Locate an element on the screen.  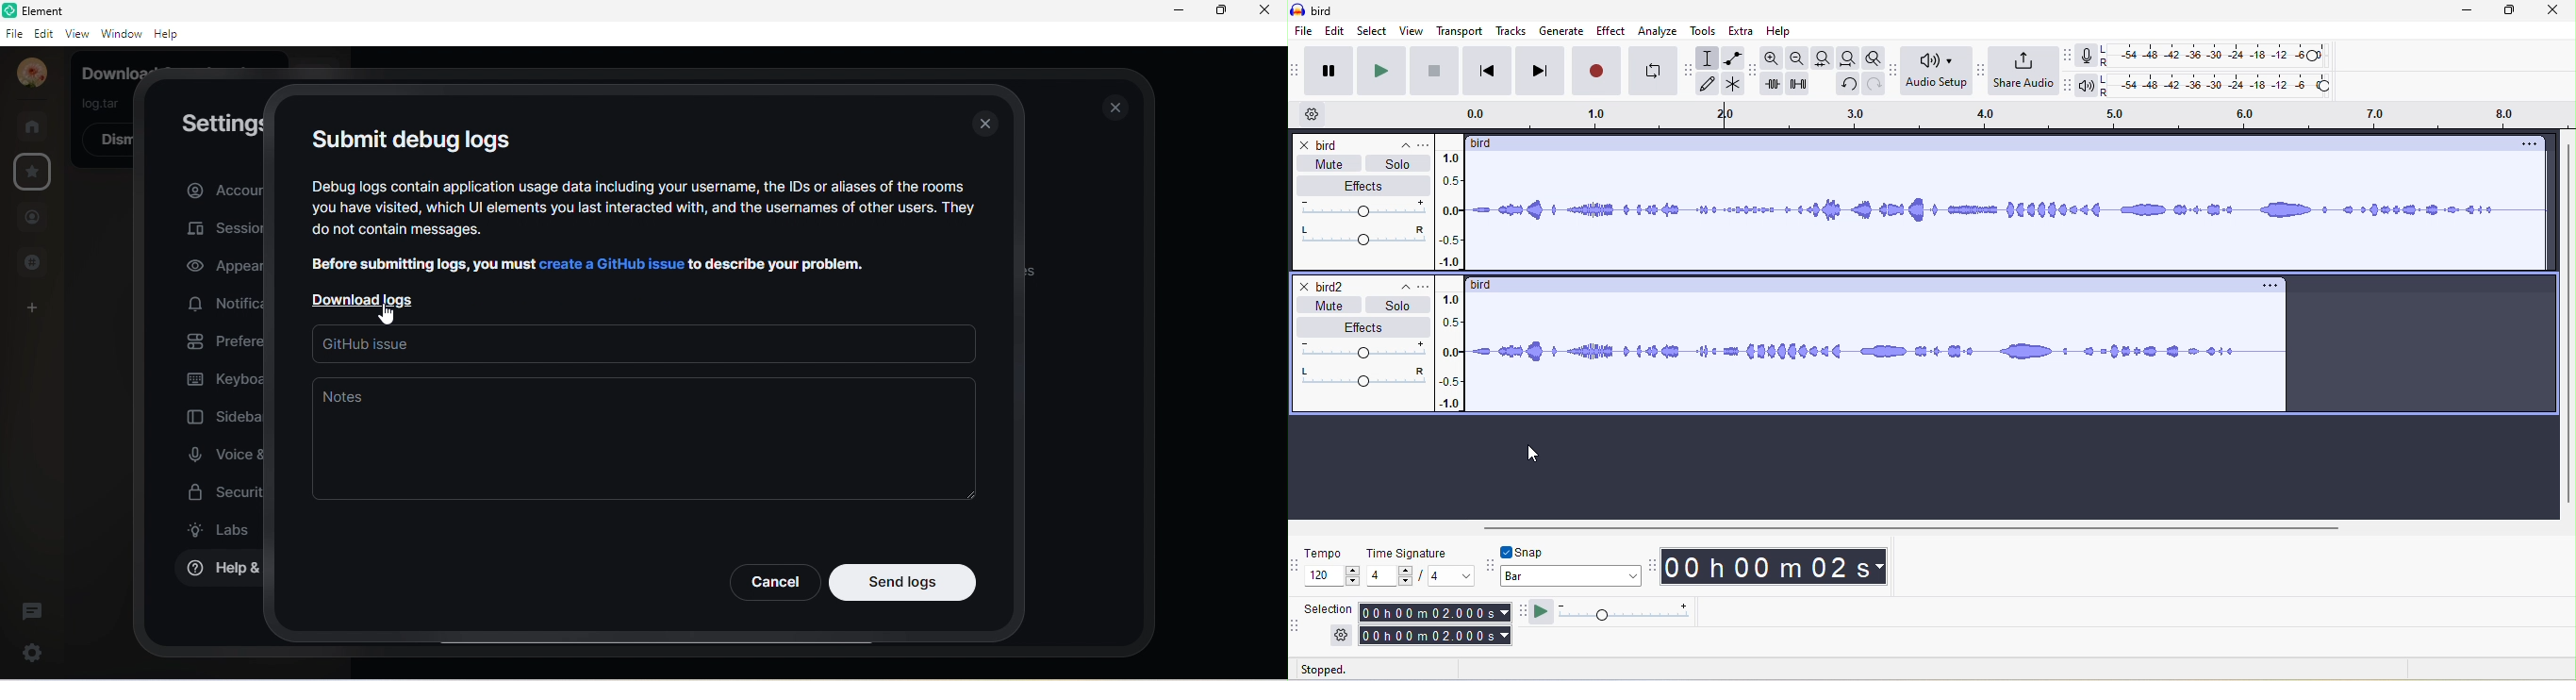
pause is located at coordinates (1328, 69).